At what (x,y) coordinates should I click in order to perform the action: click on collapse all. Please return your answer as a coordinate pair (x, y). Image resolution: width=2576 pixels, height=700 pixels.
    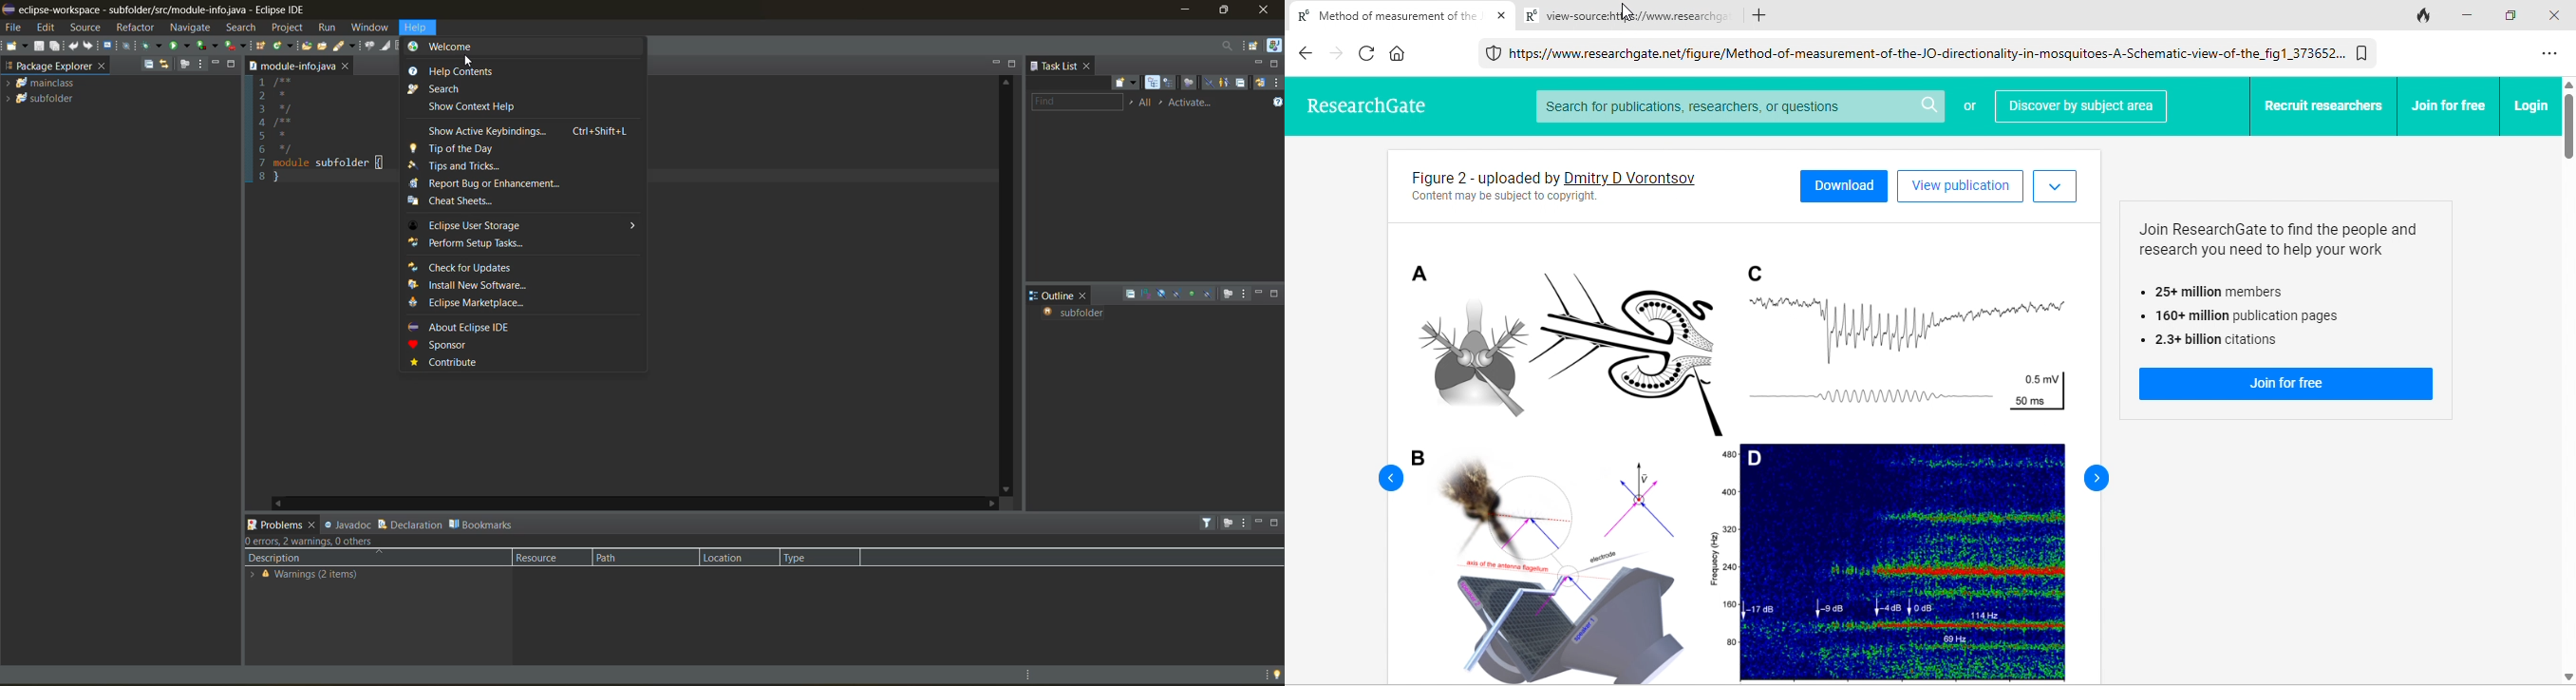
    Looking at the image, I should click on (1245, 83).